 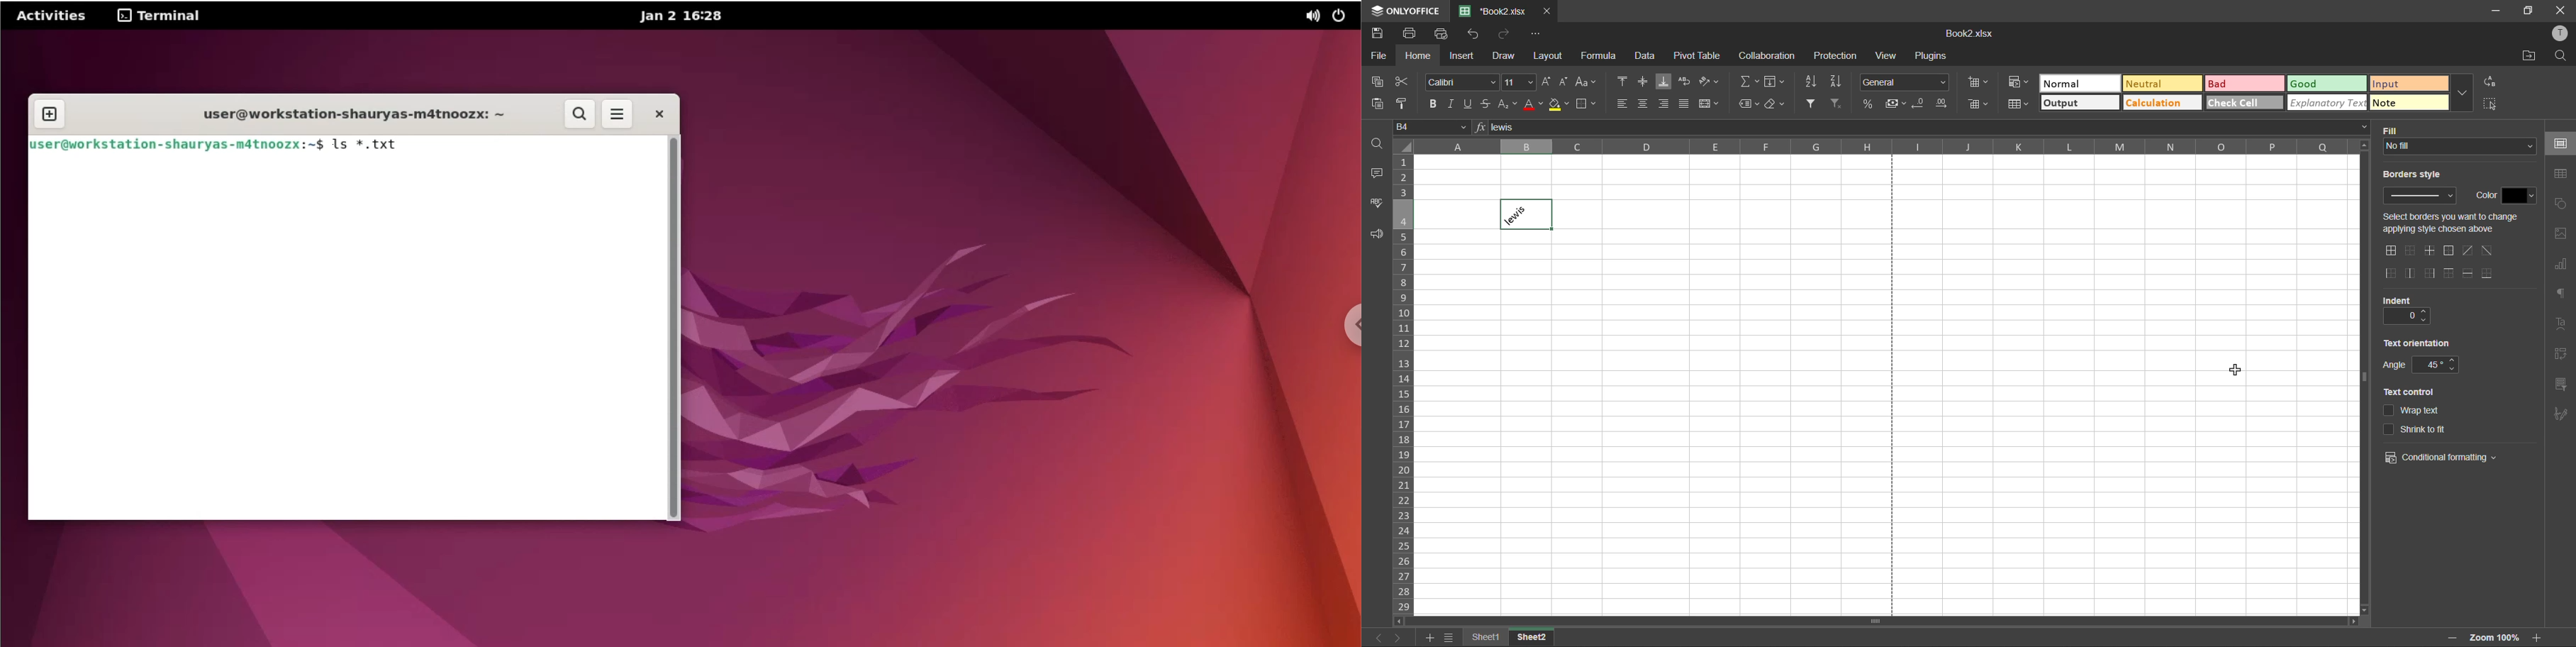 I want to click on minimize, so click(x=2497, y=11).